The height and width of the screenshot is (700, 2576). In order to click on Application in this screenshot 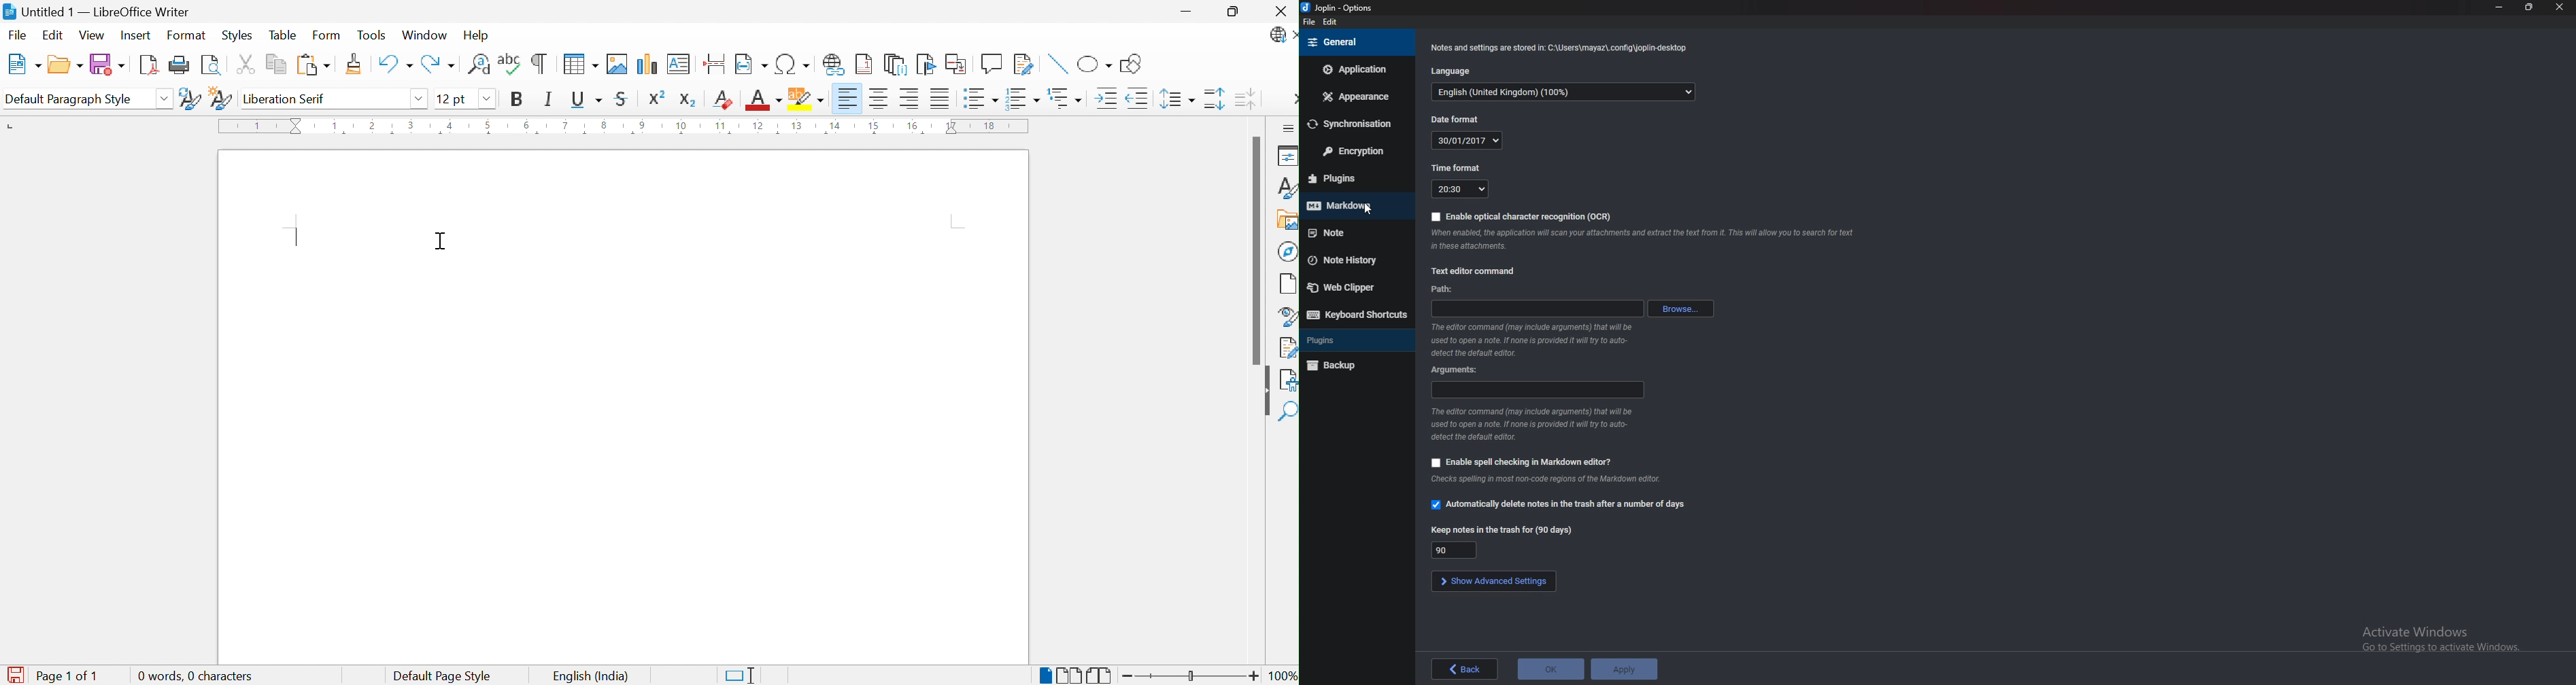, I will do `click(1355, 71)`.